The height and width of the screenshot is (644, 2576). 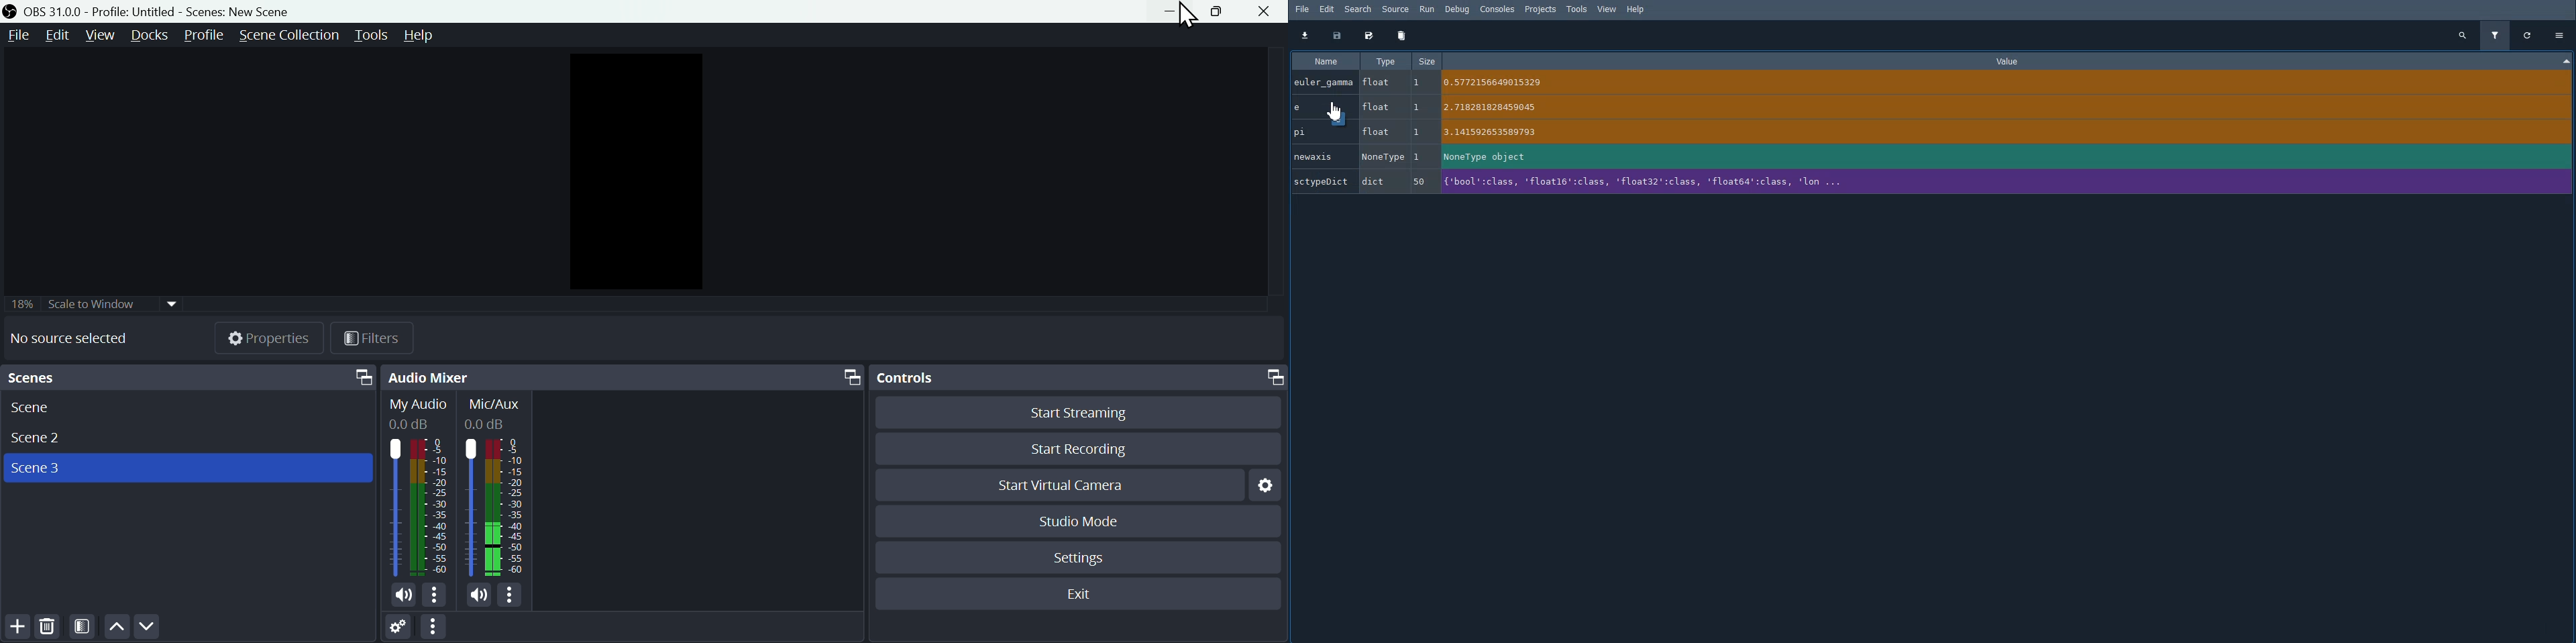 What do you see at coordinates (1335, 110) in the screenshot?
I see `Cursor` at bounding box center [1335, 110].